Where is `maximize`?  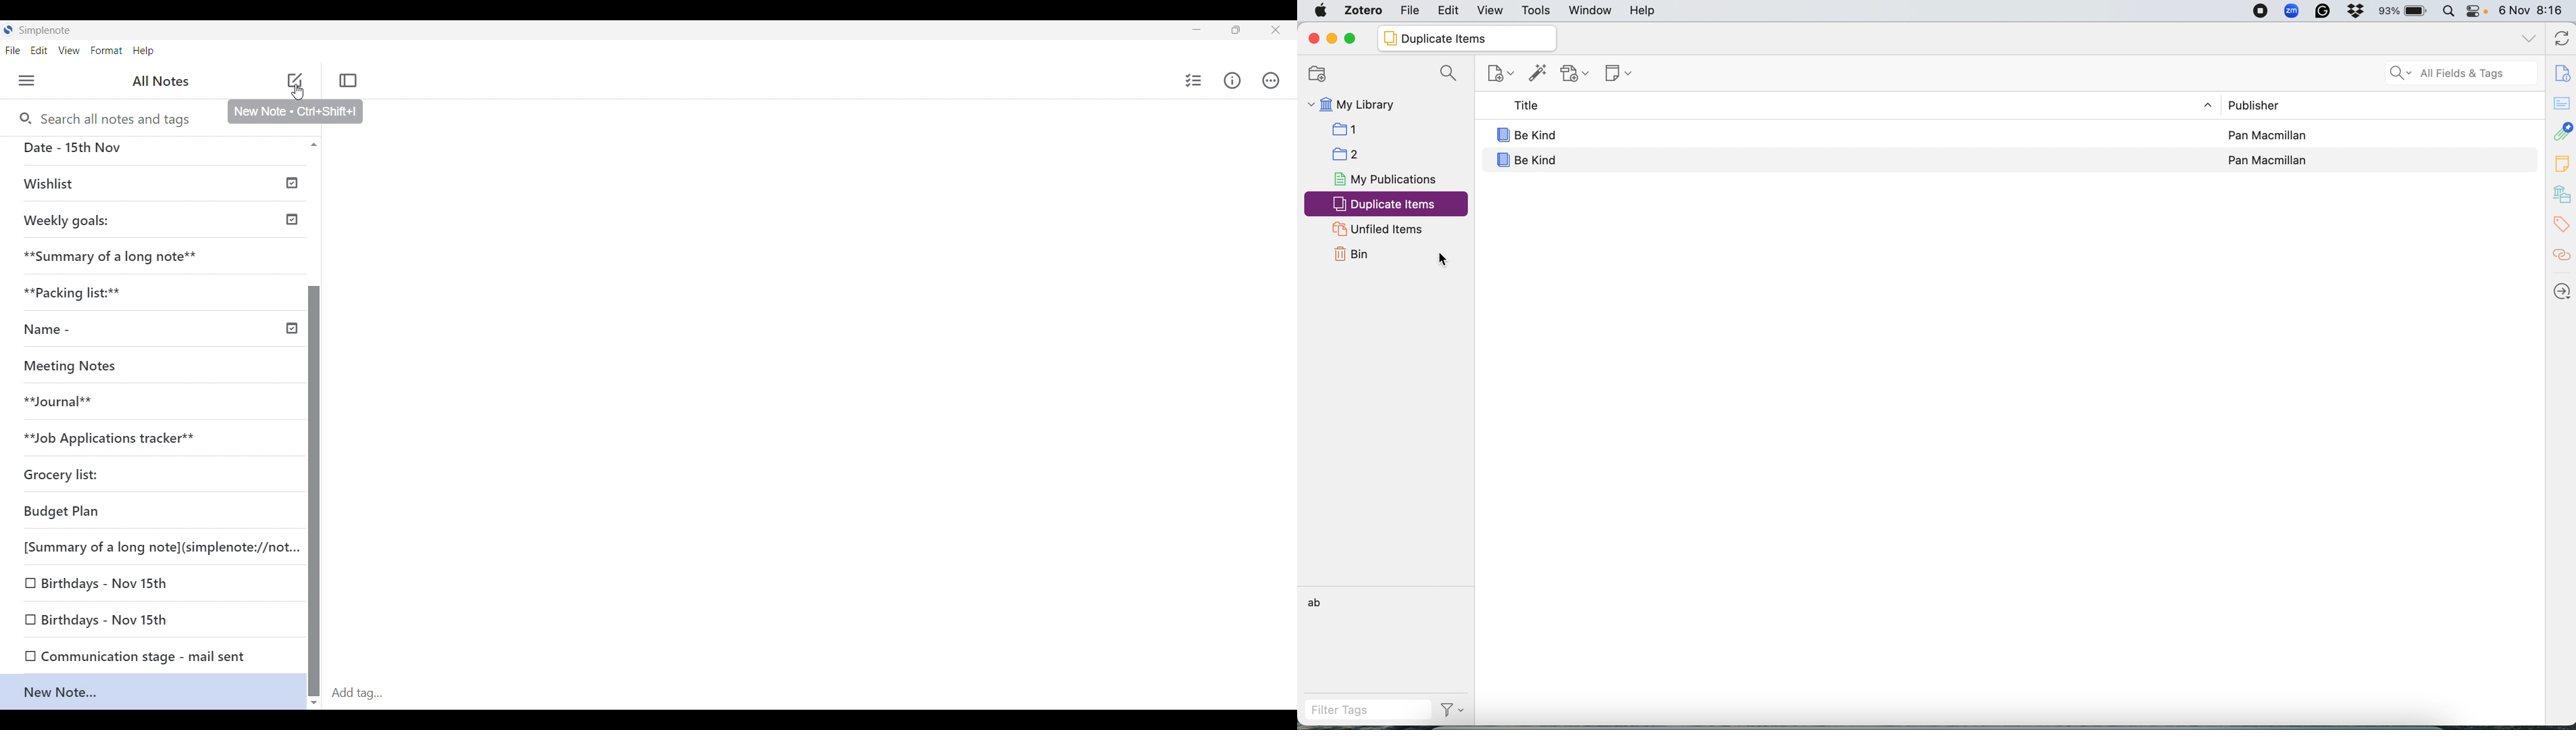
maximize is located at coordinates (1355, 37).